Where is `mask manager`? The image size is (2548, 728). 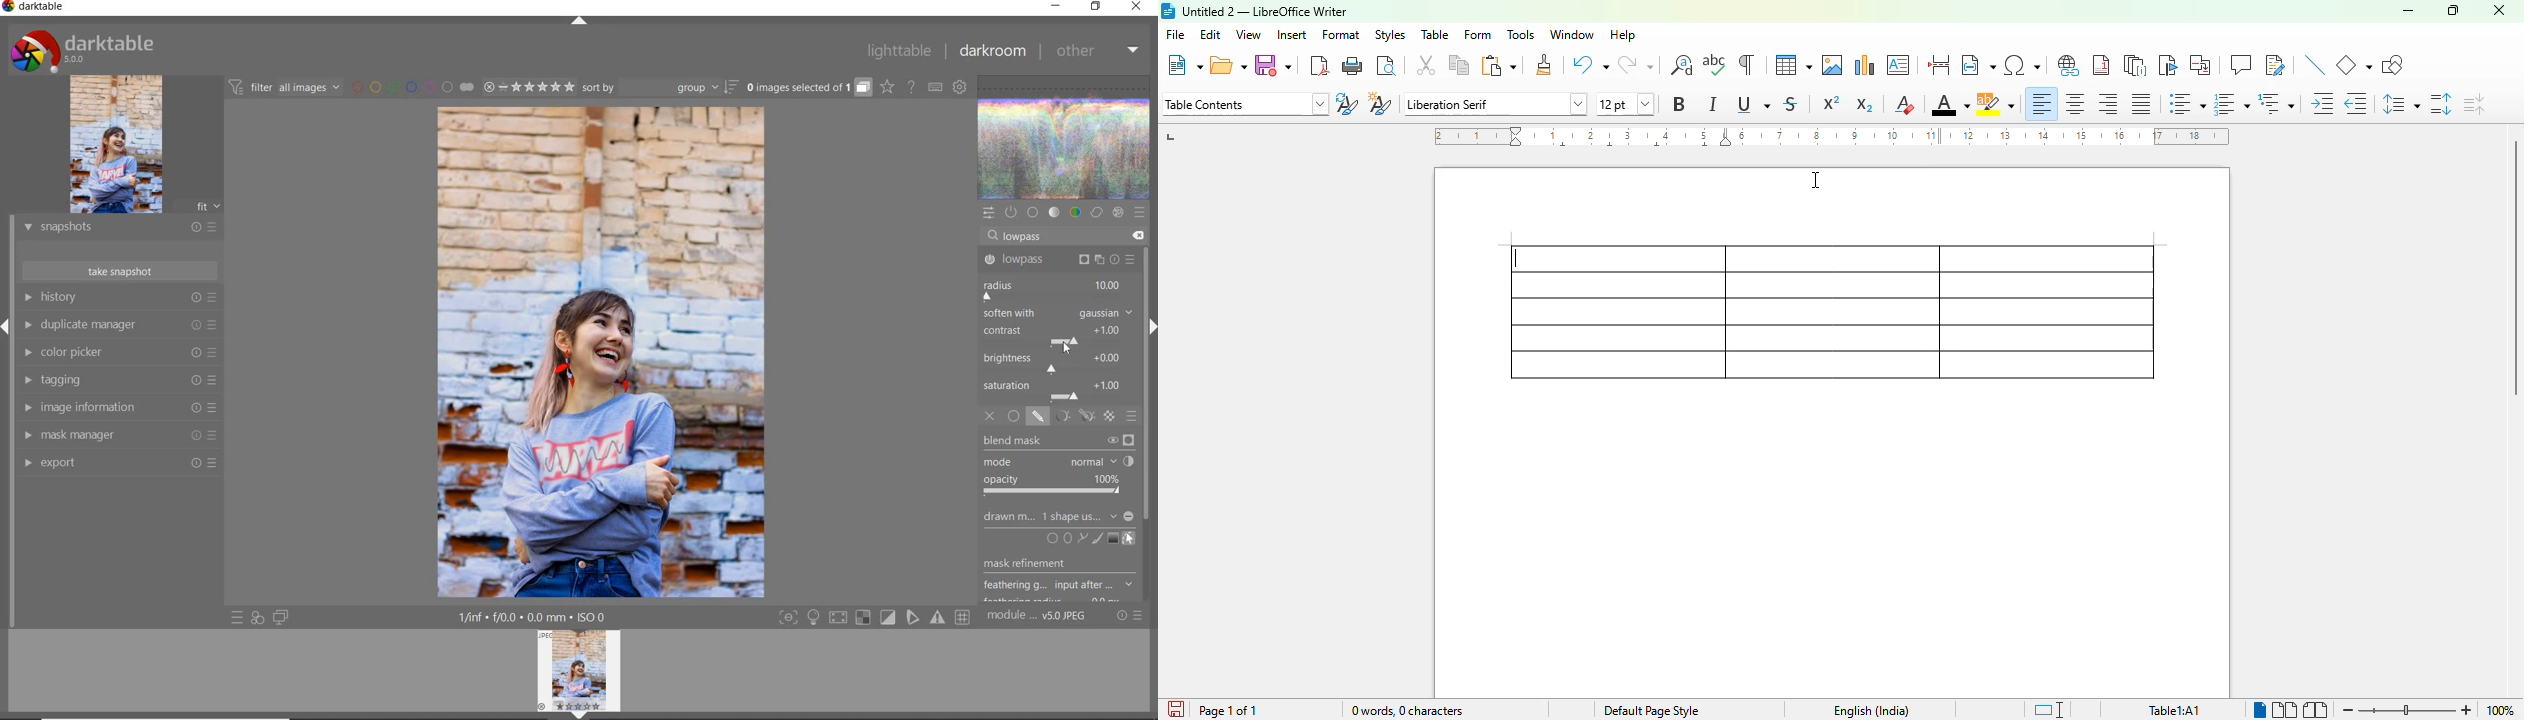 mask manager is located at coordinates (119, 437).